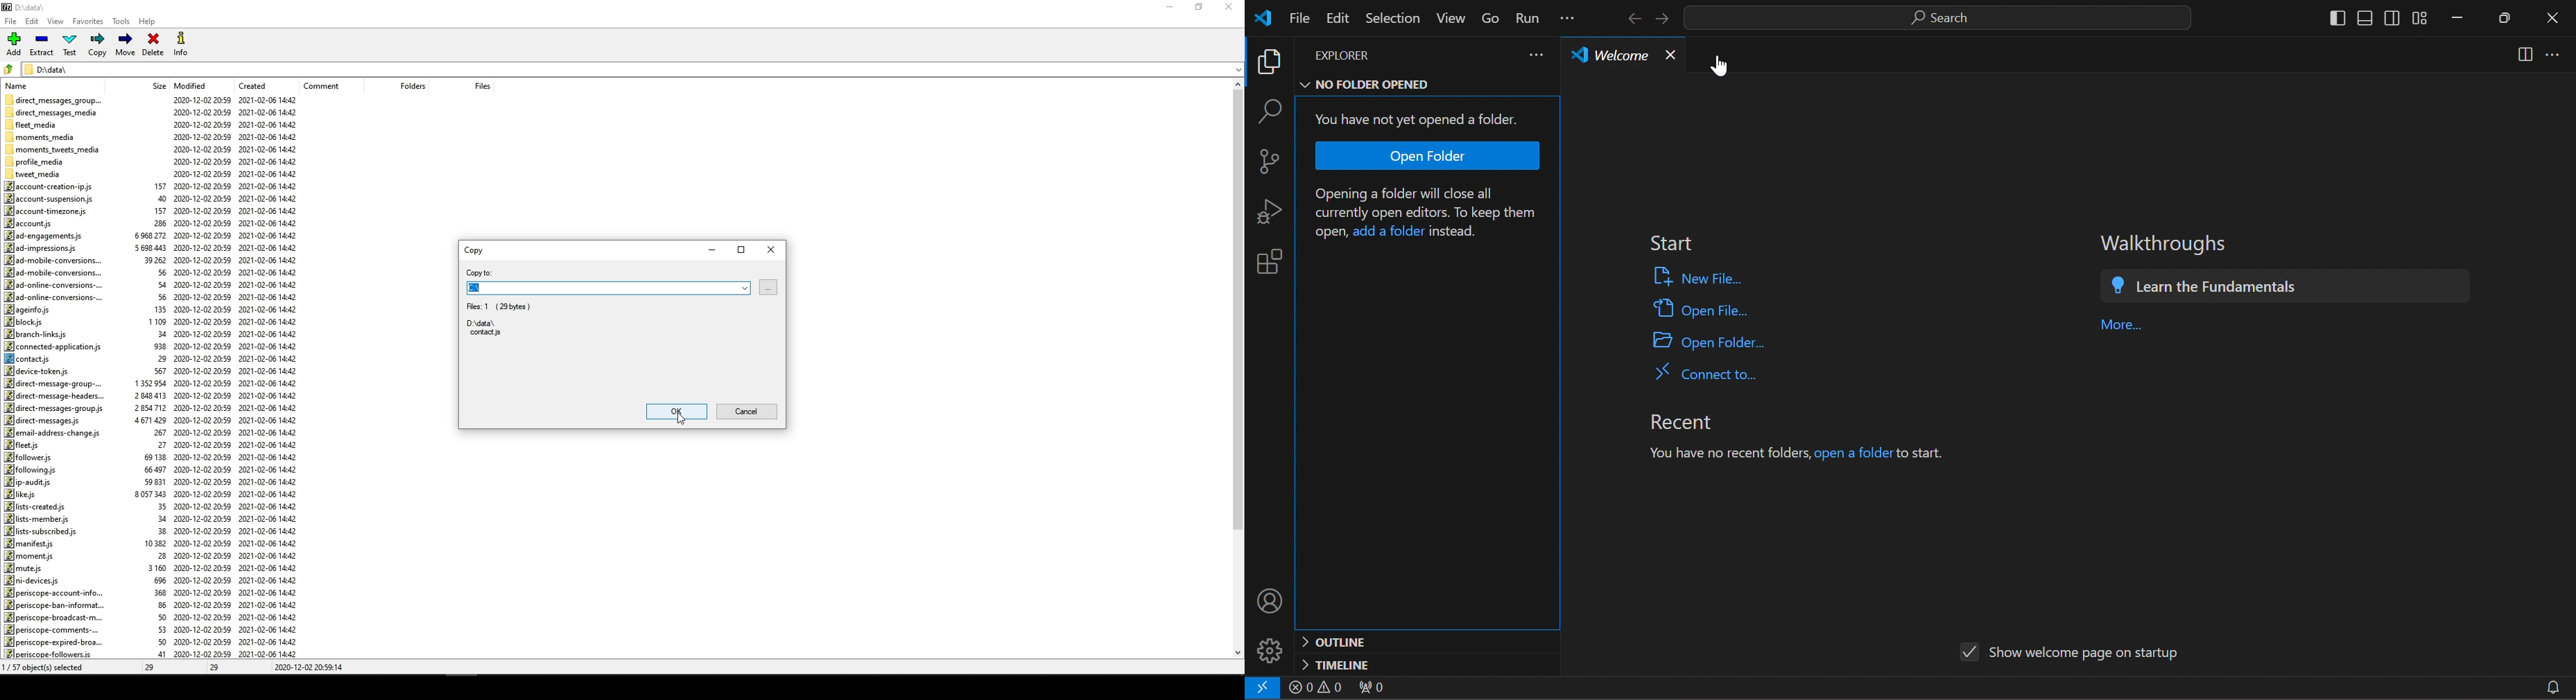  Describe the element at coordinates (54, 667) in the screenshot. I see `0/57 objects selected` at that location.